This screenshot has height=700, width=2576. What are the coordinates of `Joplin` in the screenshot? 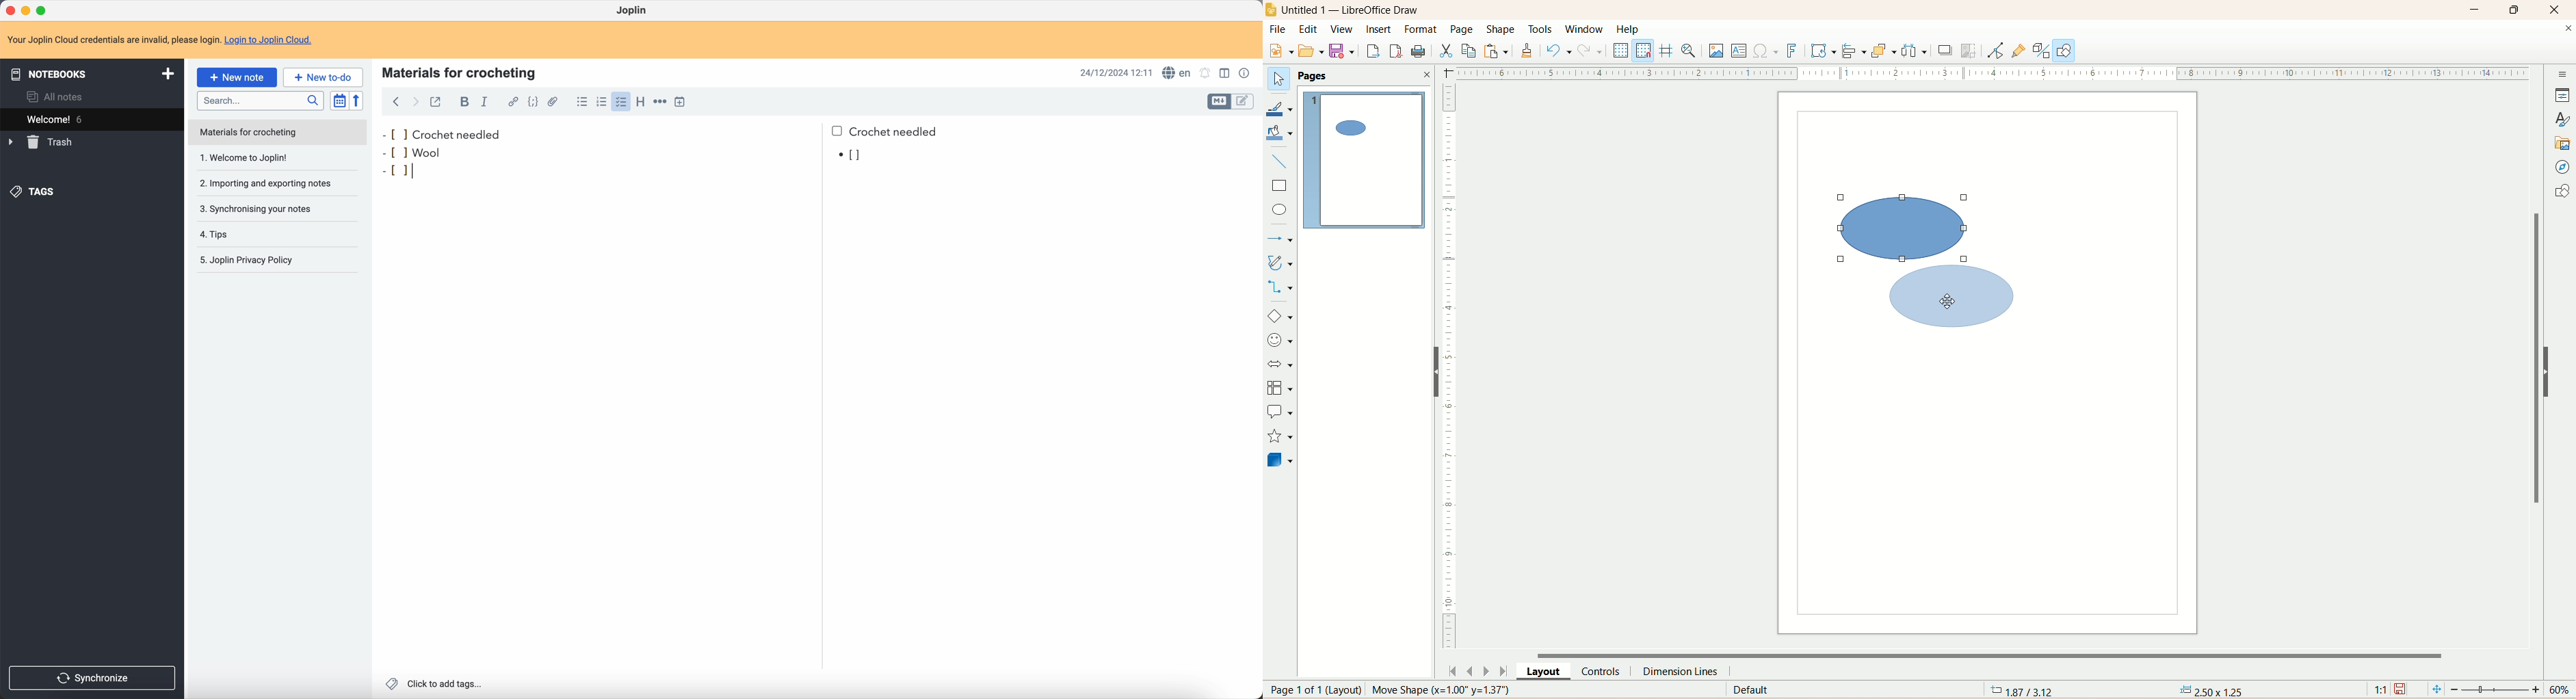 It's located at (633, 12).